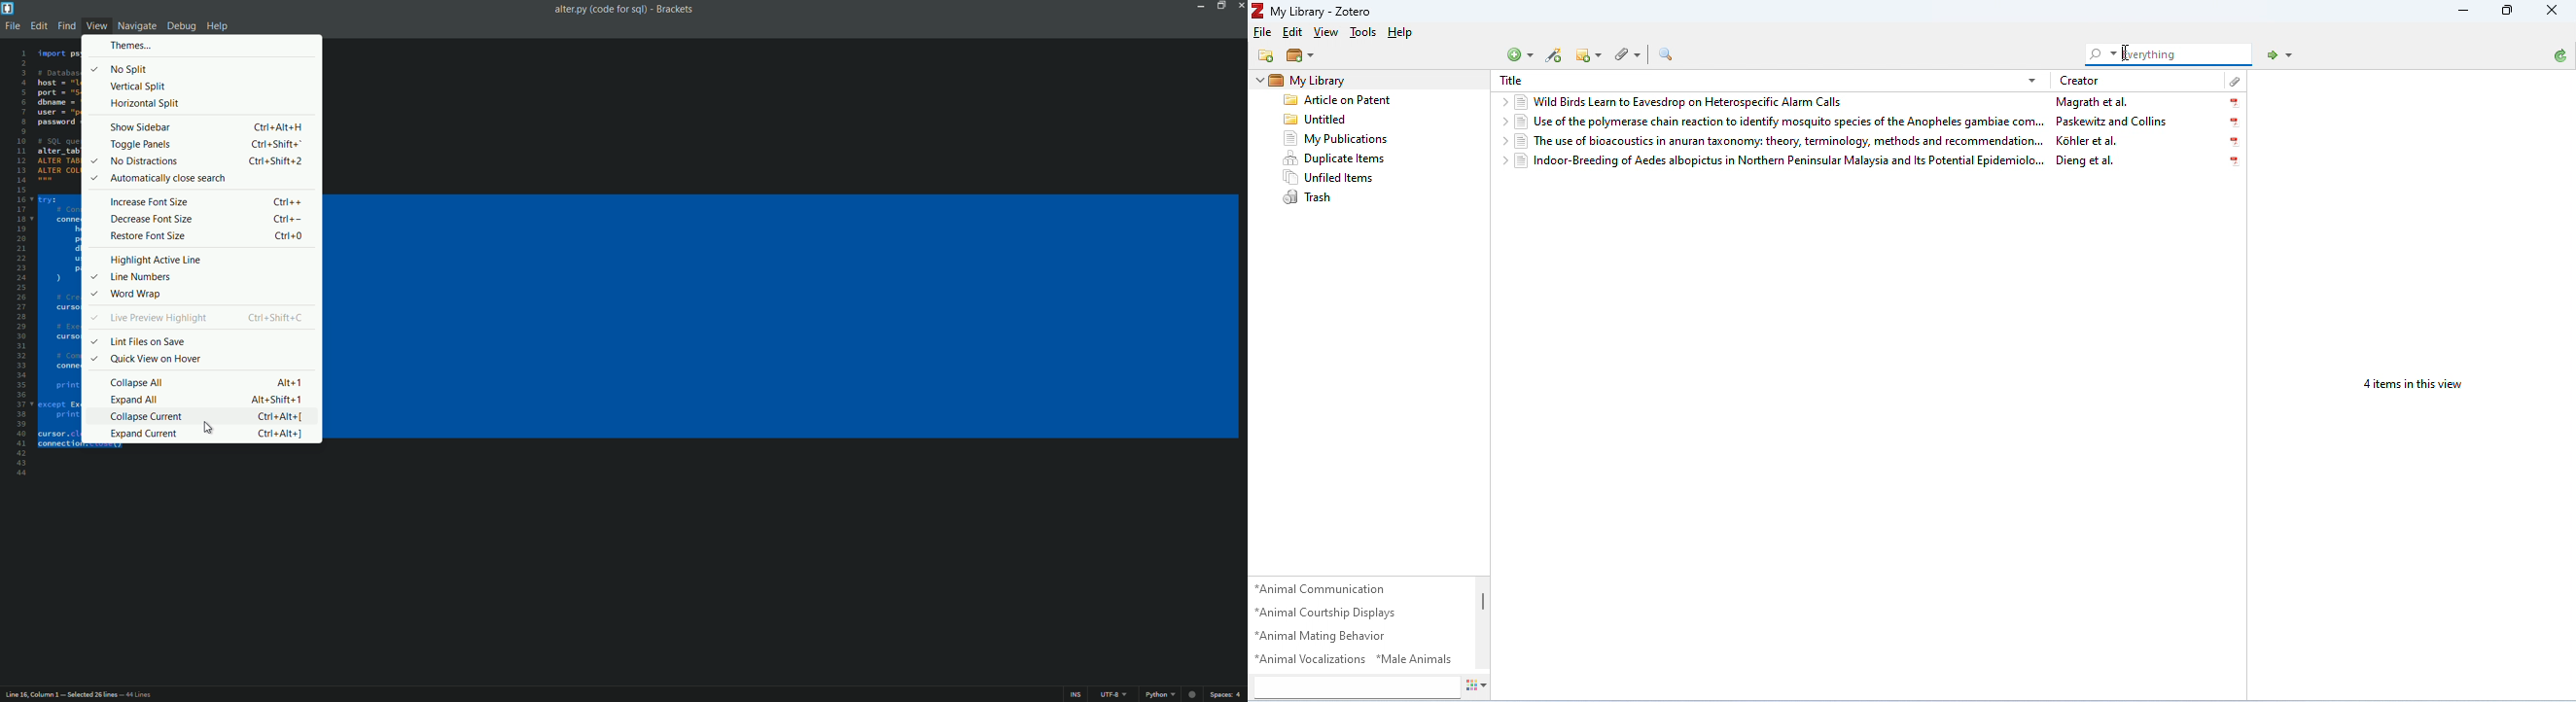  I want to click on My Publications, so click(1351, 139).